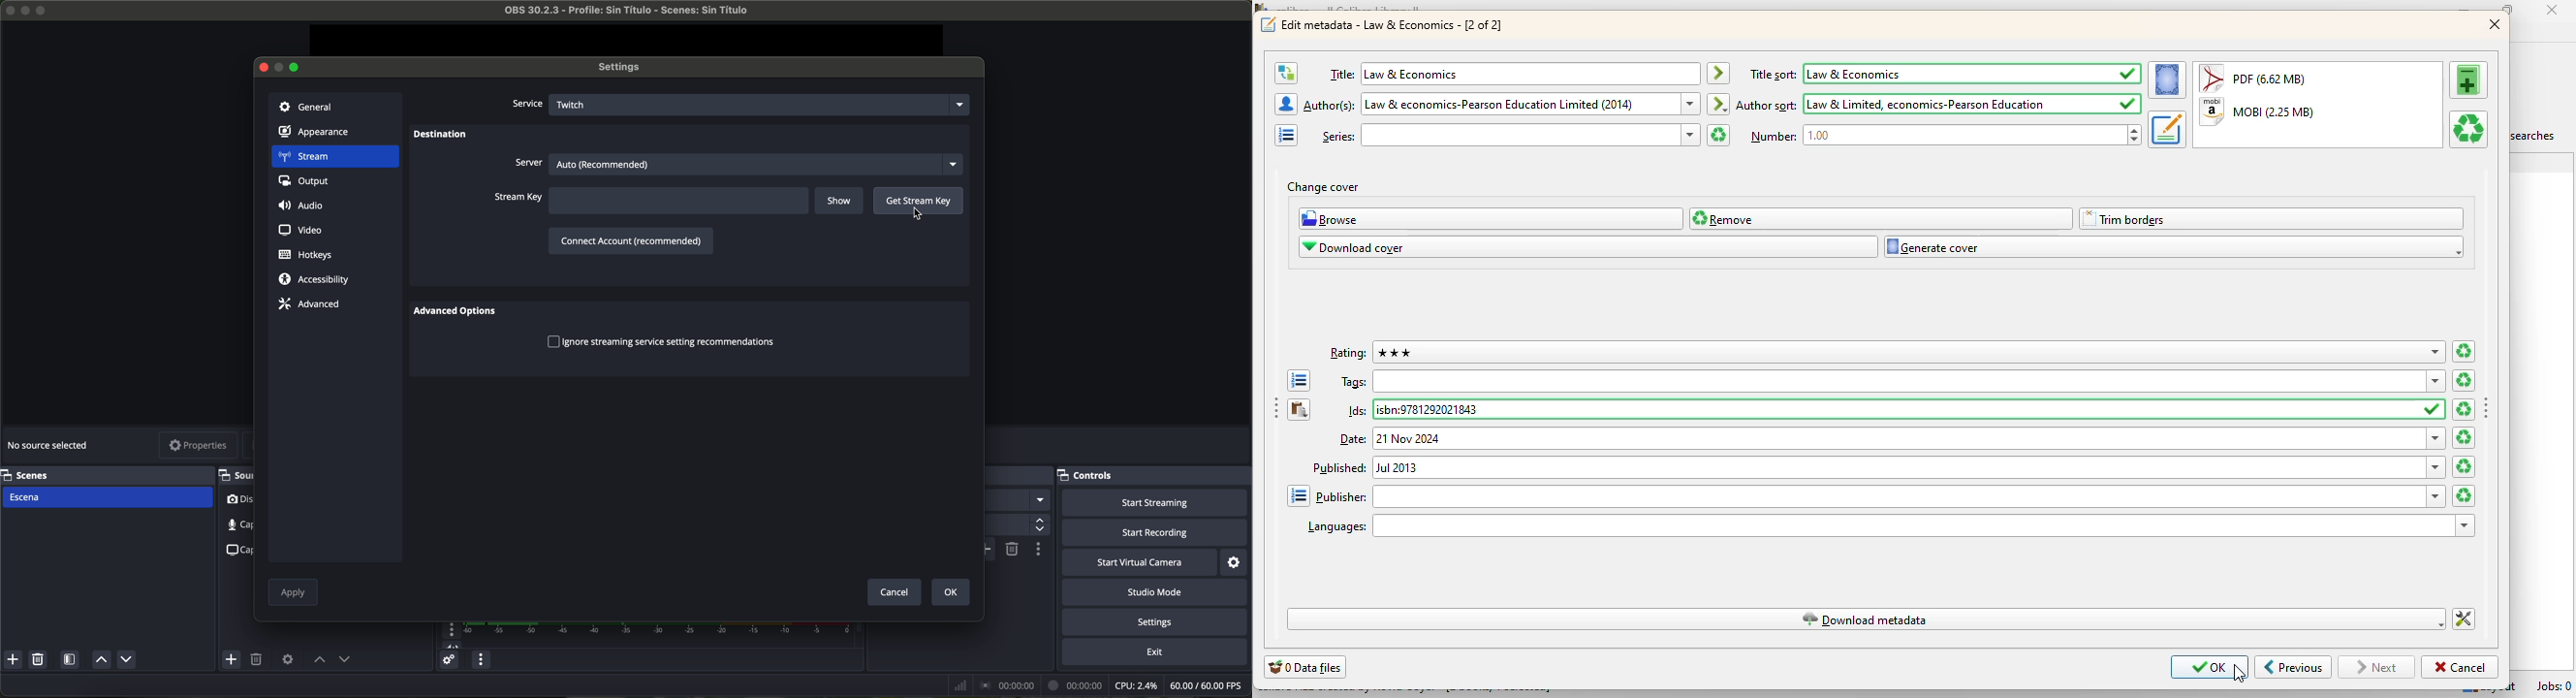 The width and height of the screenshot is (2576, 700). What do you see at coordinates (232, 525) in the screenshot?
I see `audio input capture` at bounding box center [232, 525].